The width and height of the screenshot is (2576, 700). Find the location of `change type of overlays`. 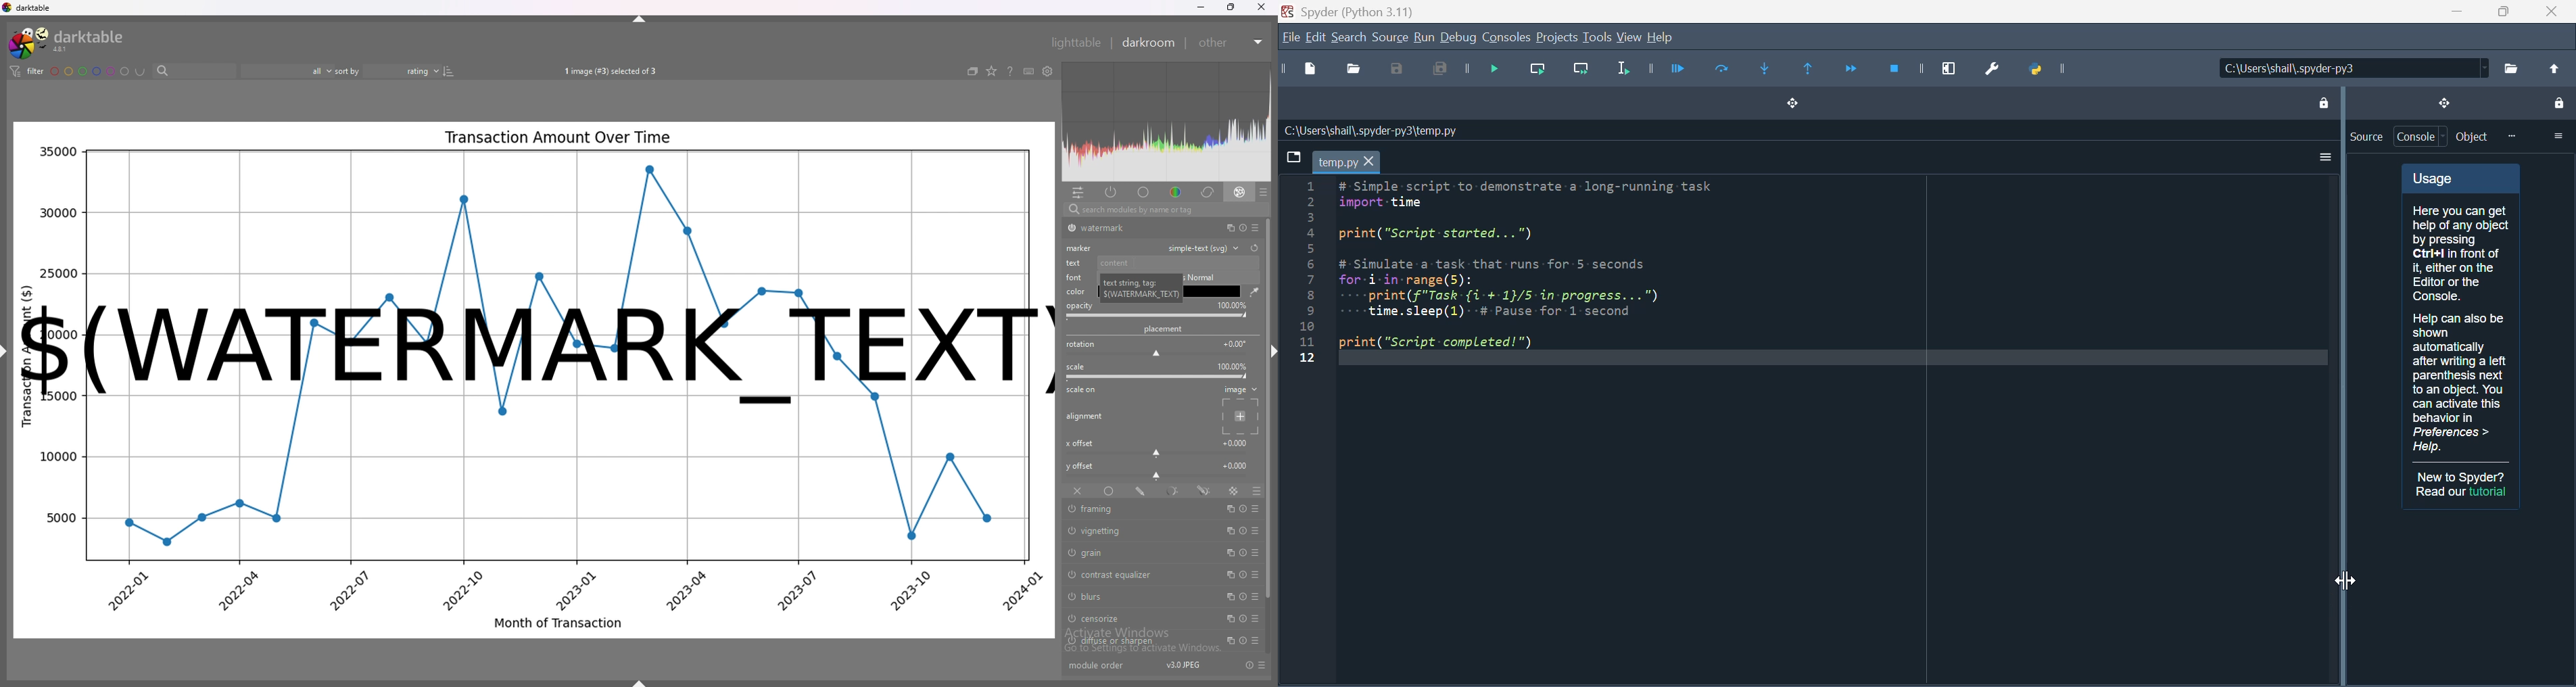

change type of overlays is located at coordinates (992, 72).